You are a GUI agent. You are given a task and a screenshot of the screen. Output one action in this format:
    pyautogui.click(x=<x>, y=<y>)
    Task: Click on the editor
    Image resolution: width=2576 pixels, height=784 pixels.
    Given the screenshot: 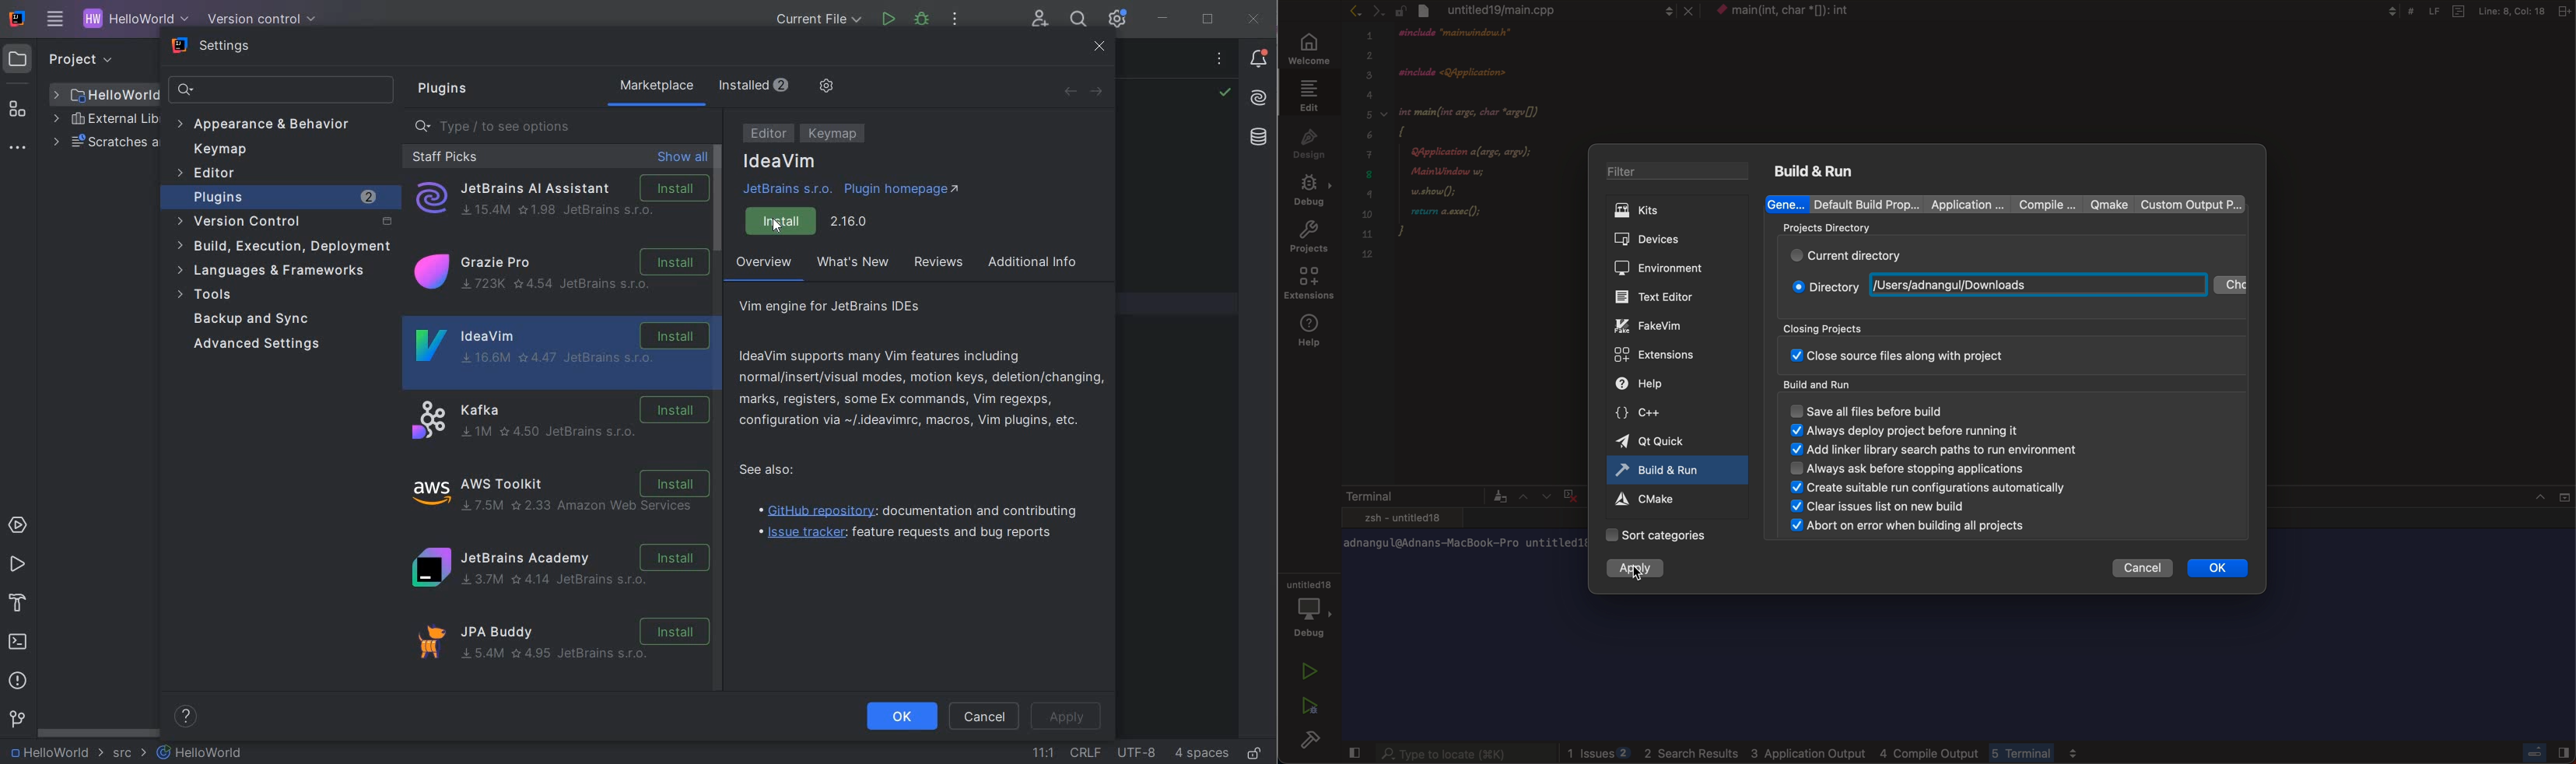 What is the action you would take?
    pyautogui.click(x=209, y=174)
    